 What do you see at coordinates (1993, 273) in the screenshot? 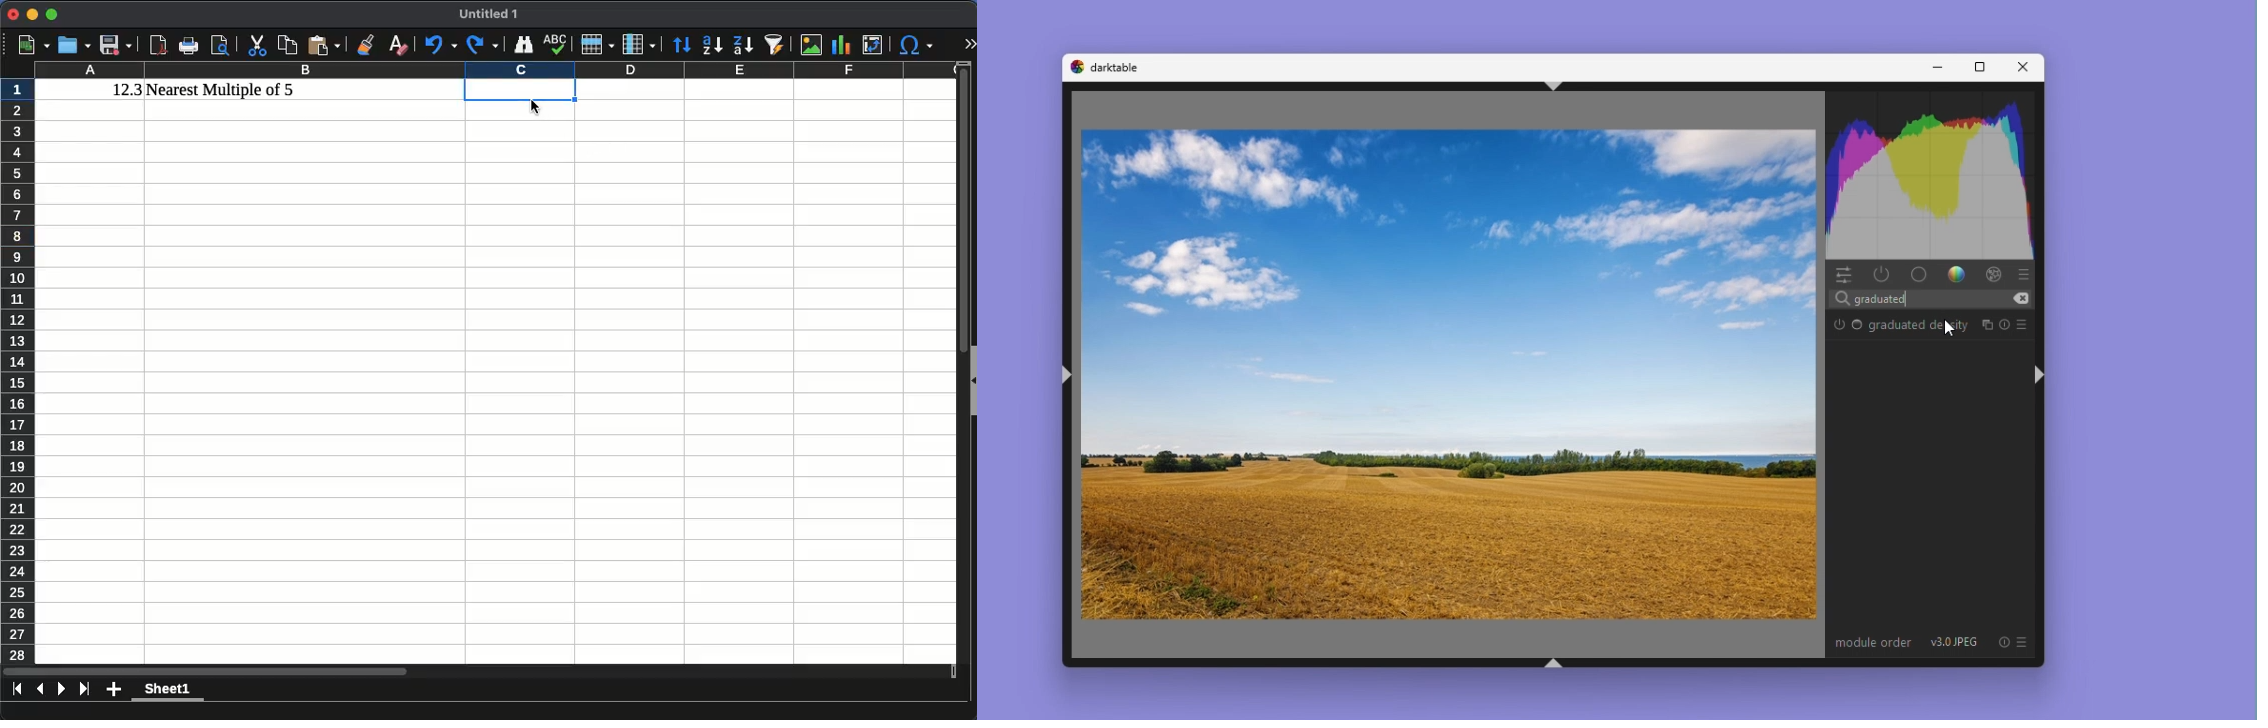
I see `effect` at bounding box center [1993, 273].